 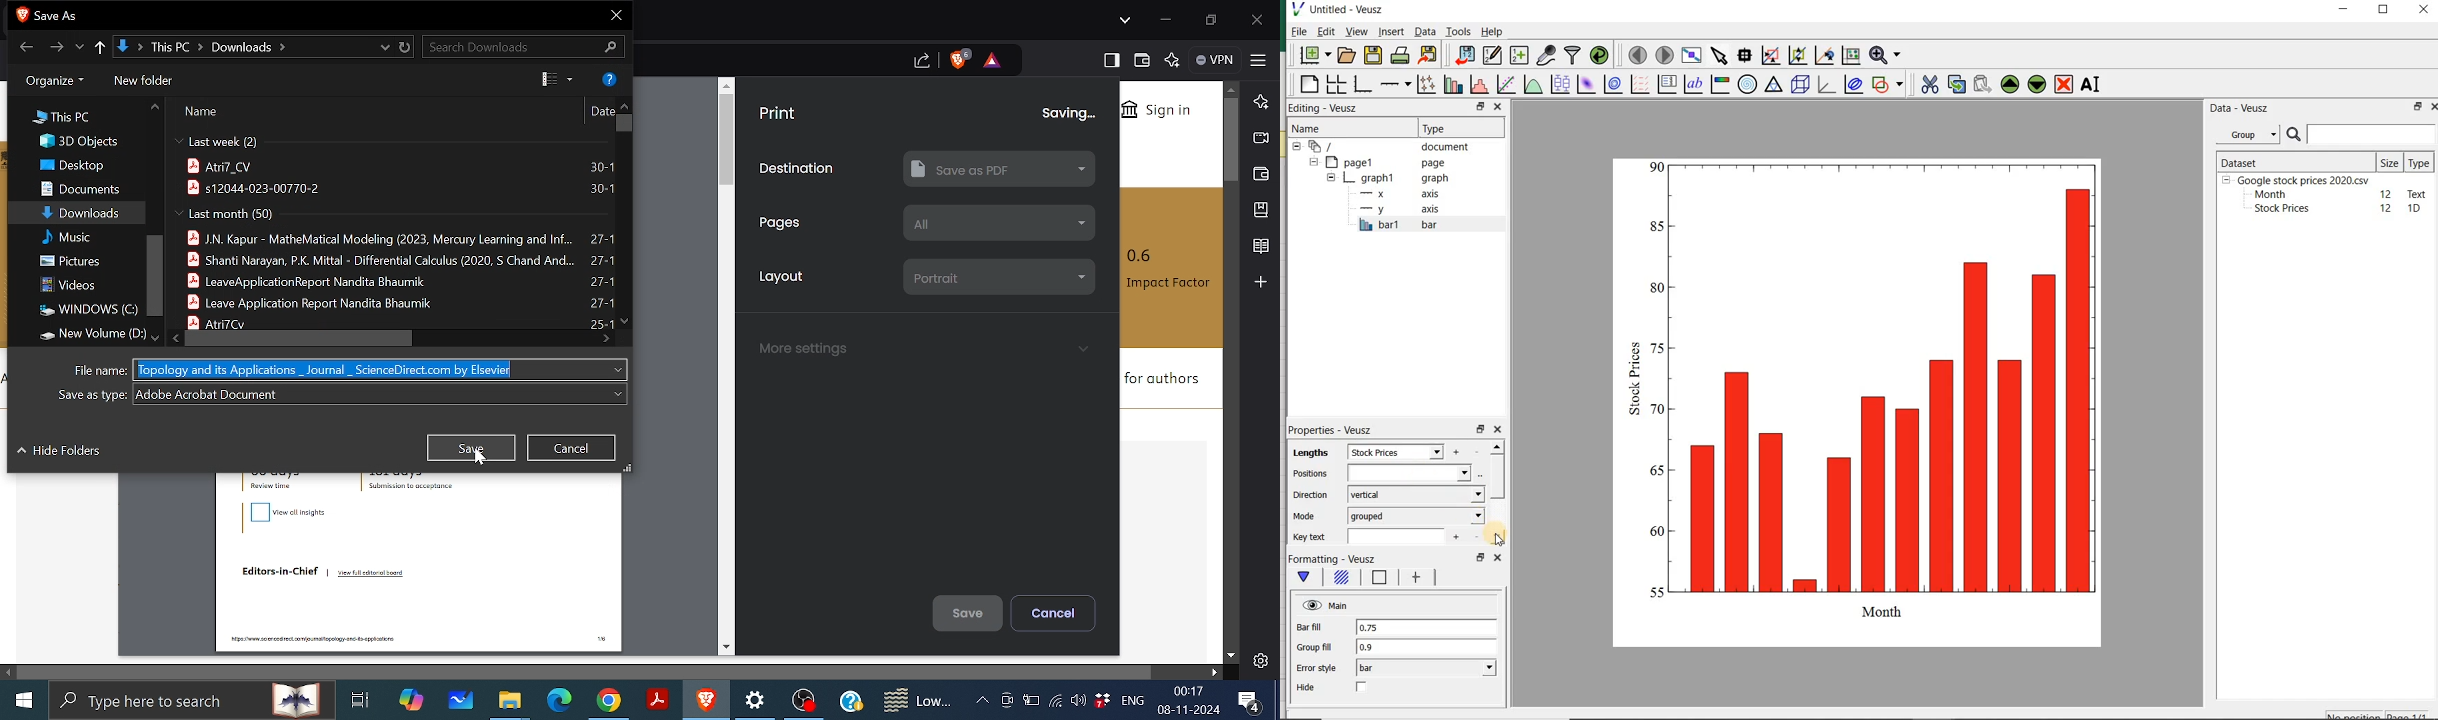 What do you see at coordinates (1497, 106) in the screenshot?
I see `close` at bounding box center [1497, 106].